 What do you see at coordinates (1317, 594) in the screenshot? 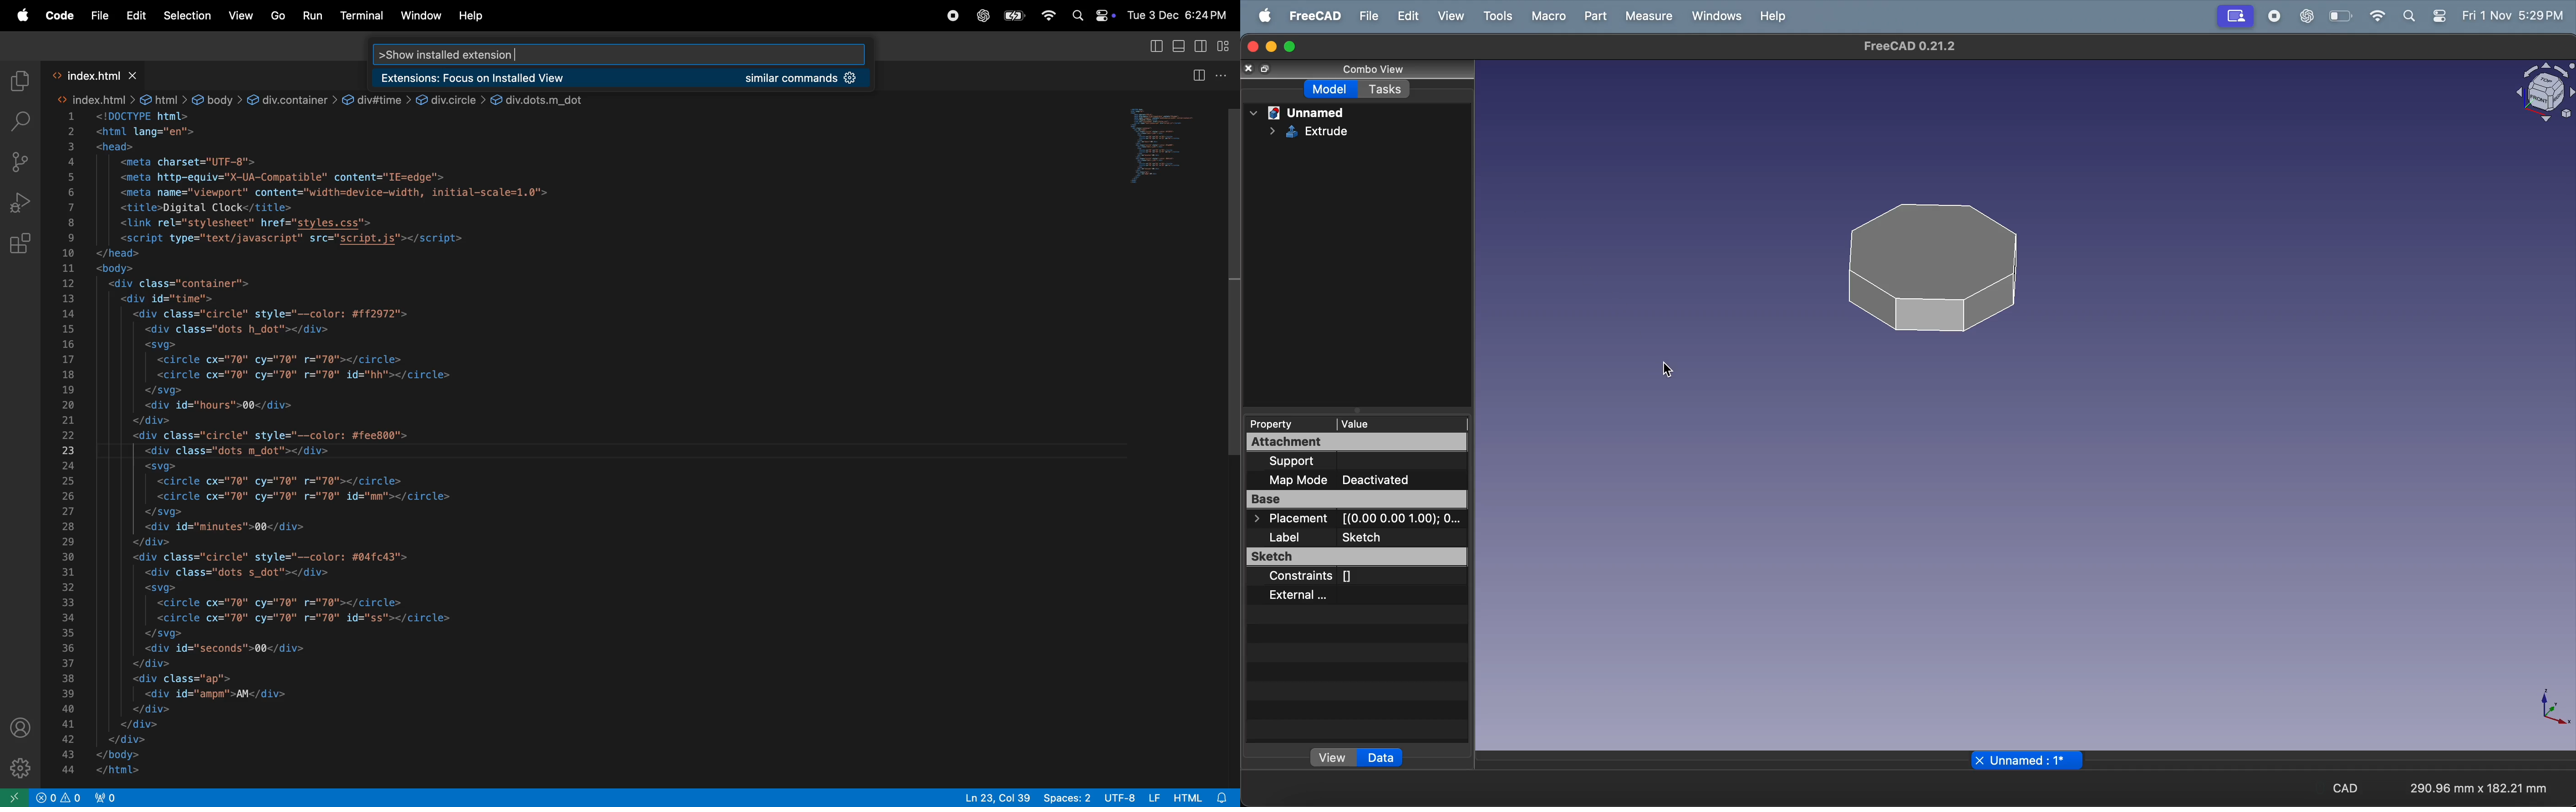
I see `external` at bounding box center [1317, 594].